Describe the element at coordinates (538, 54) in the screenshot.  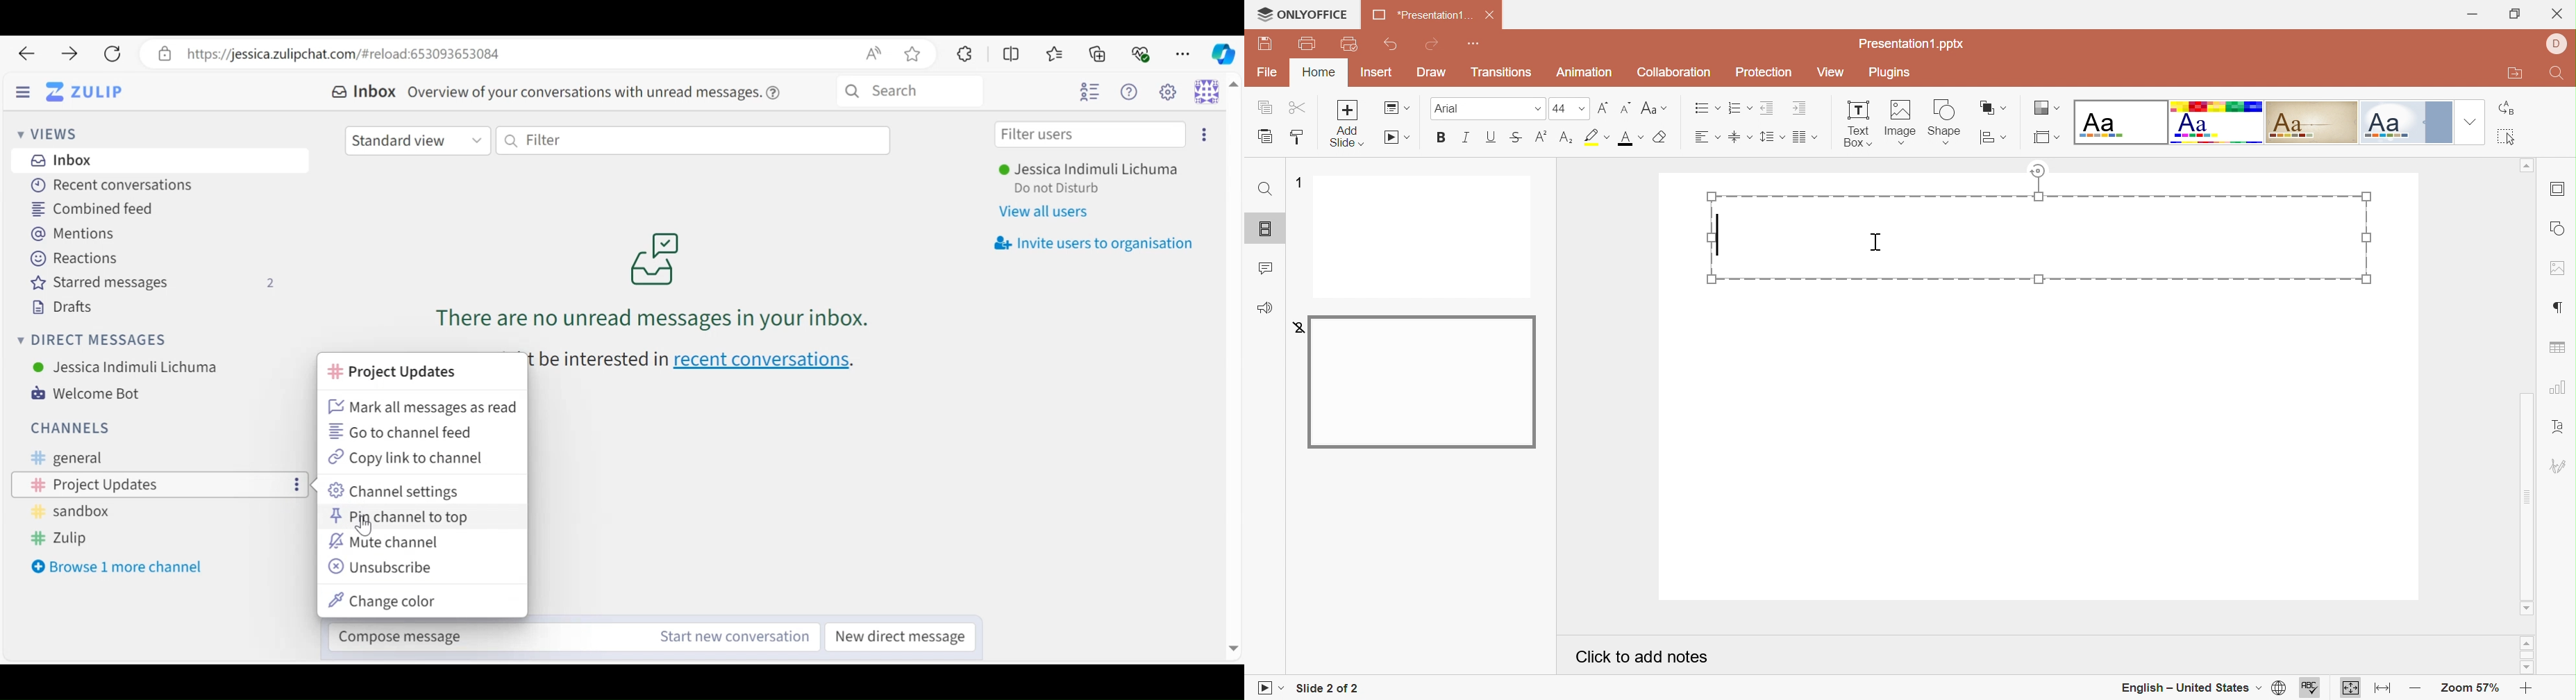
I see `Address bar` at that location.